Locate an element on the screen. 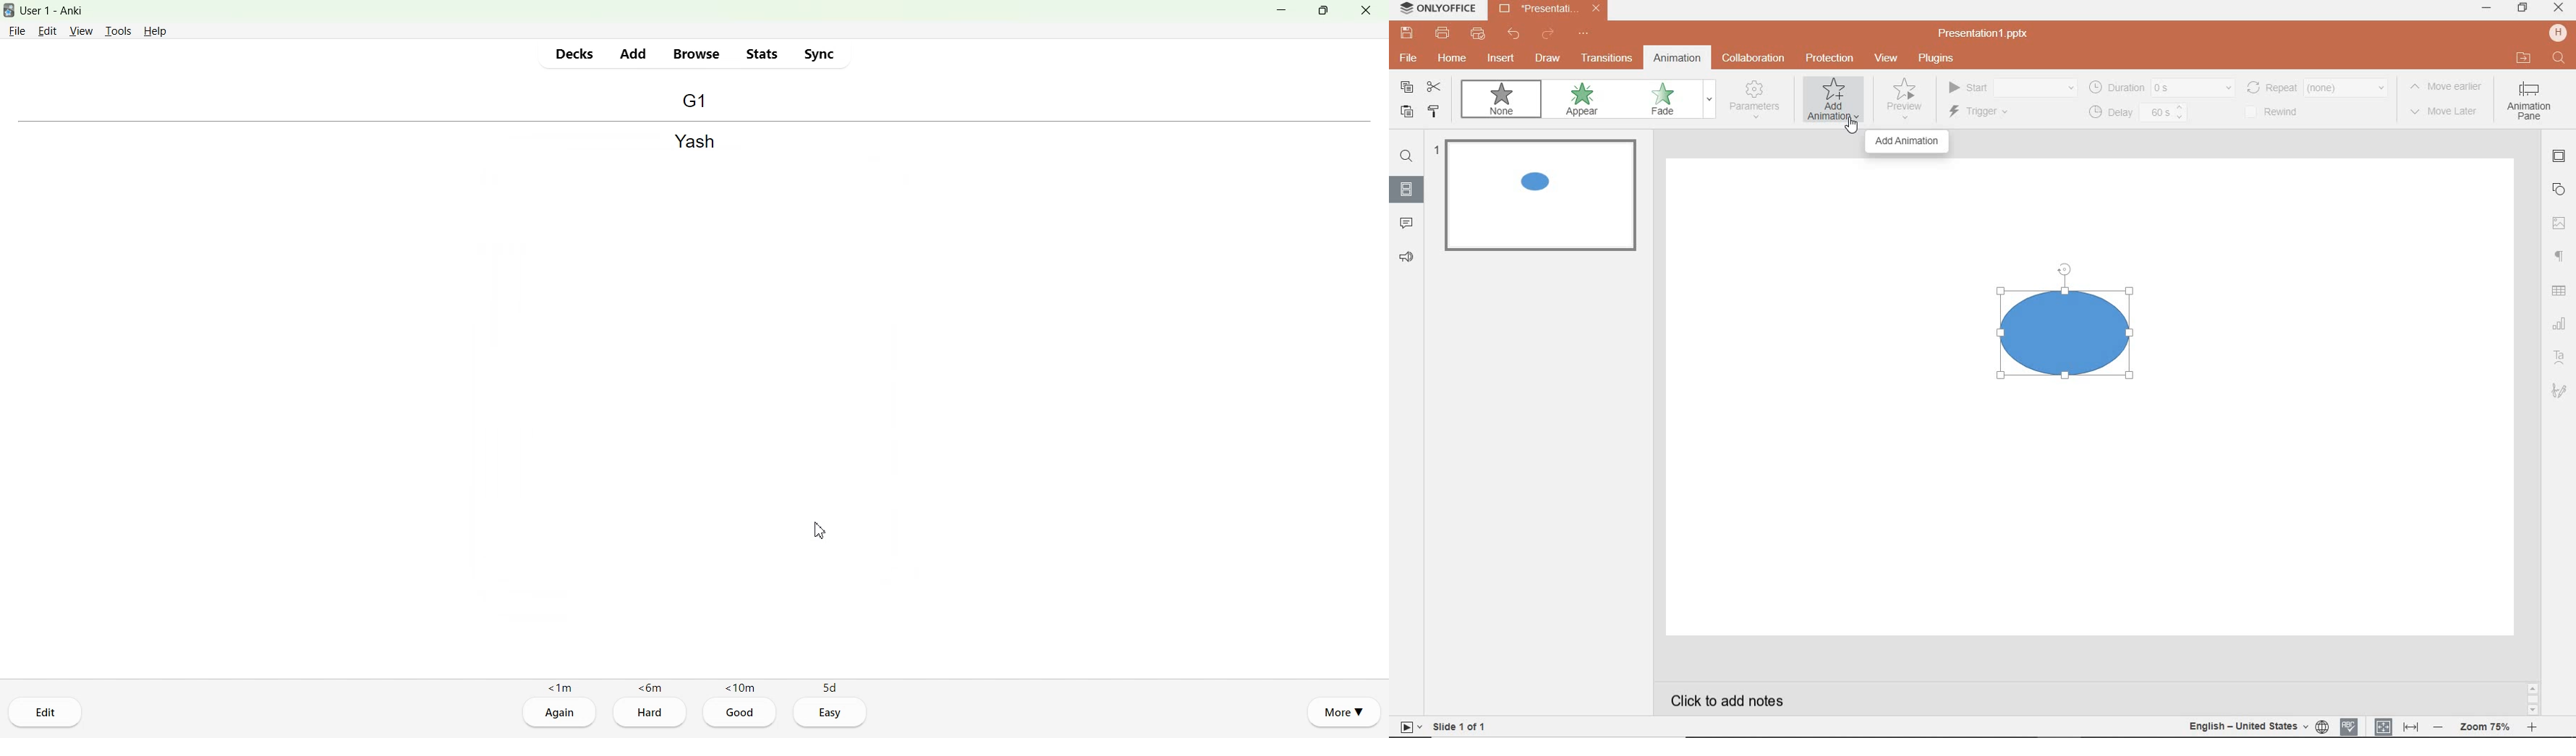 This screenshot has width=2576, height=756. delay is located at coordinates (2137, 113).